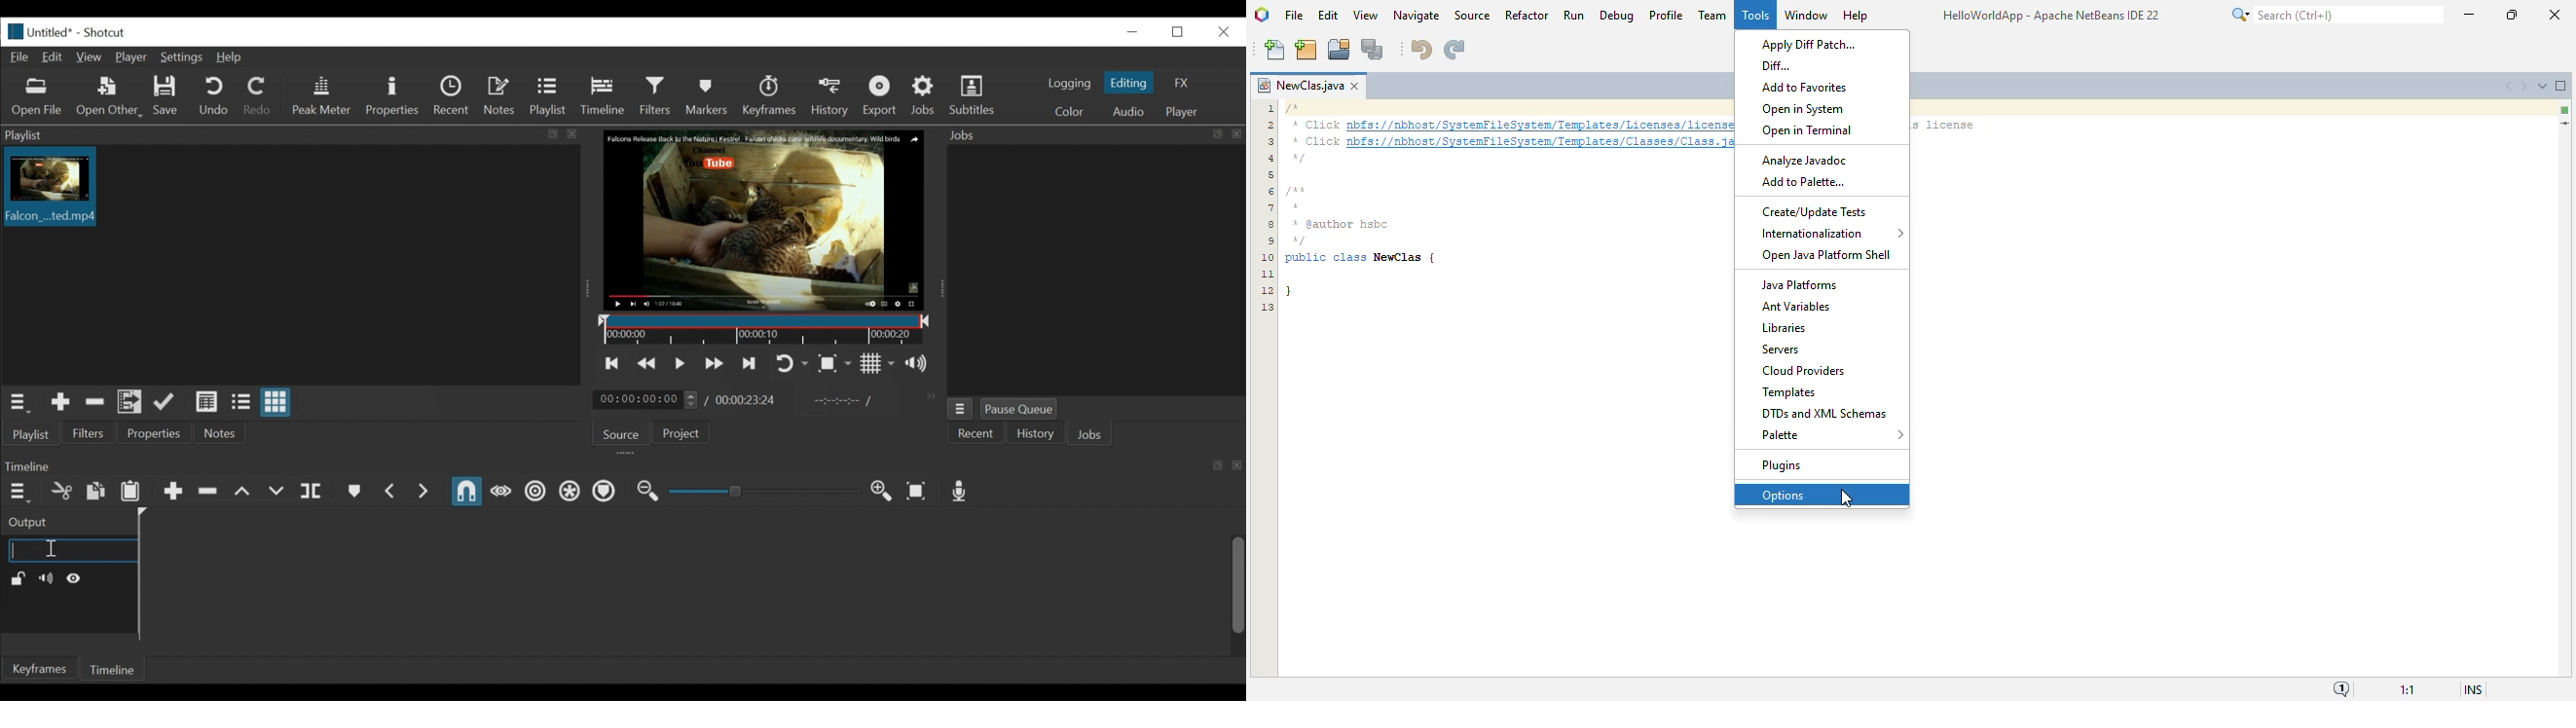 The width and height of the screenshot is (2576, 728). What do you see at coordinates (92, 434) in the screenshot?
I see `Filters` at bounding box center [92, 434].